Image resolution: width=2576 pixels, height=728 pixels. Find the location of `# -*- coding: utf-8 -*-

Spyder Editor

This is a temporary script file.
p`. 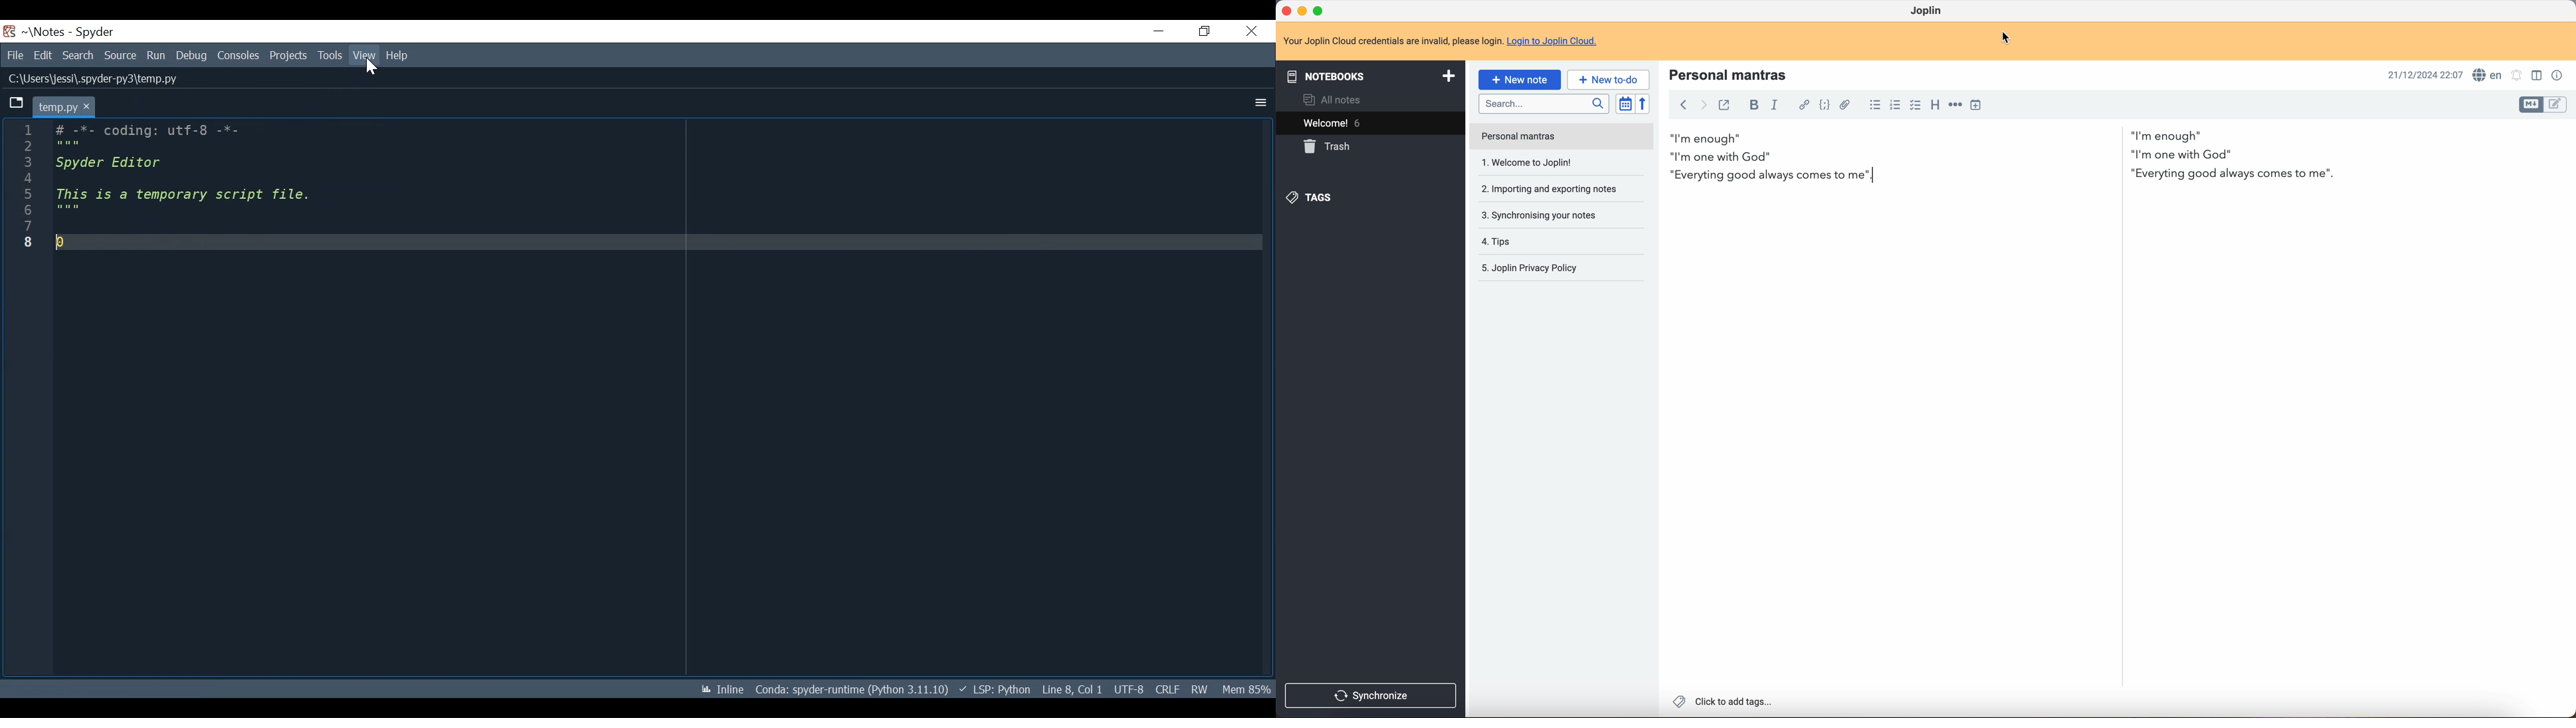

# -*- coding: utf-8 -*-

Spyder Editor

This is a temporary script file.
p is located at coordinates (253, 192).